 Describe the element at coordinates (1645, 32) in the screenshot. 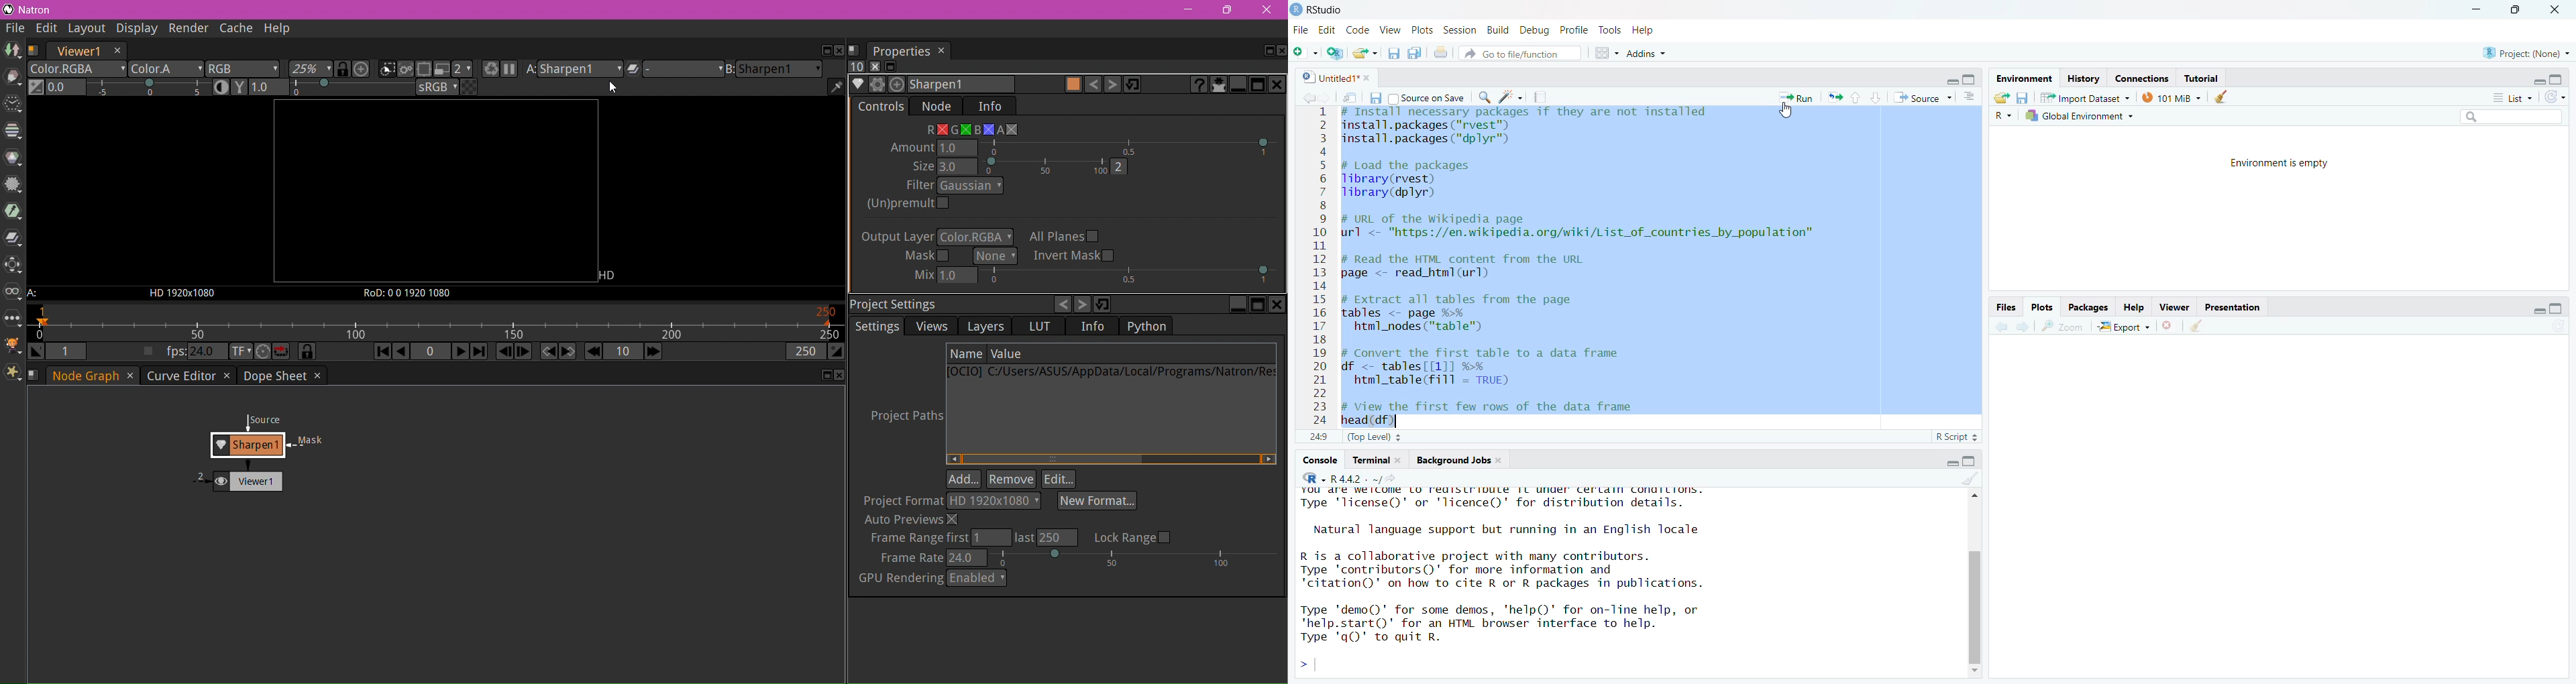

I see `Help` at that location.